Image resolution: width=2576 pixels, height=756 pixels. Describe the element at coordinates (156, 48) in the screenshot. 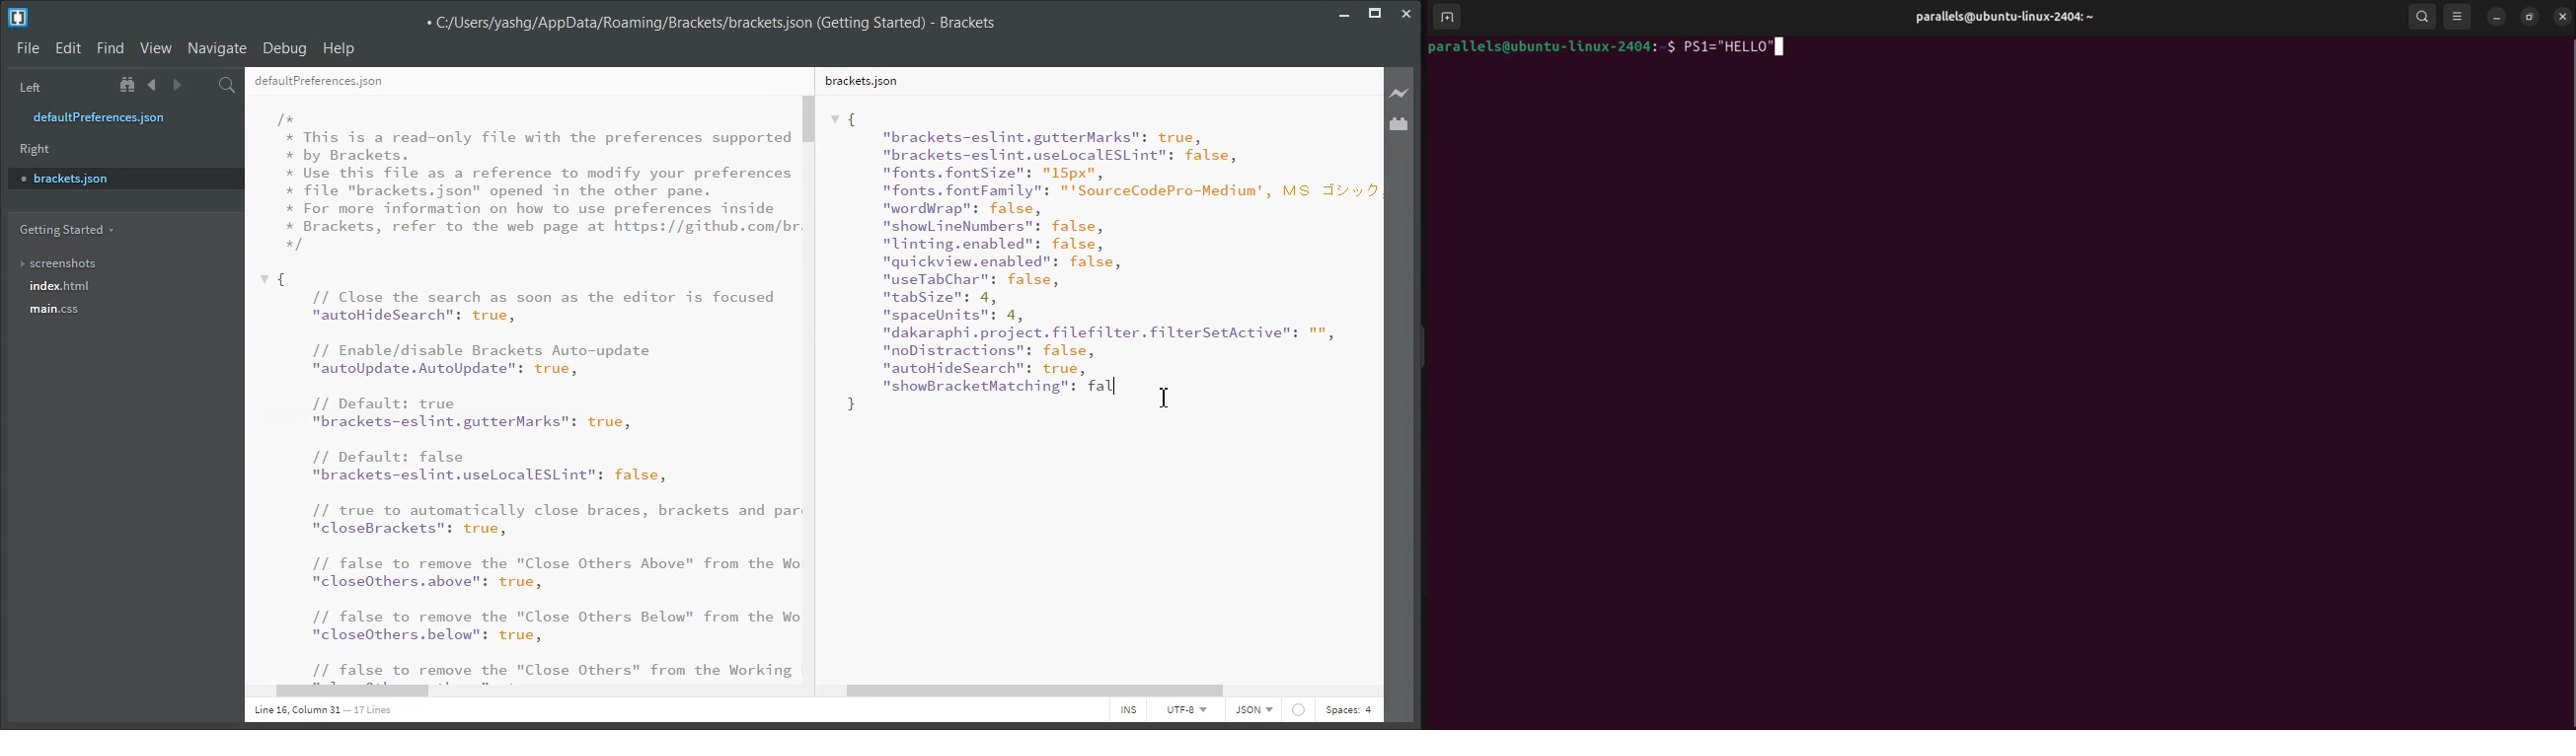

I see `View` at that location.